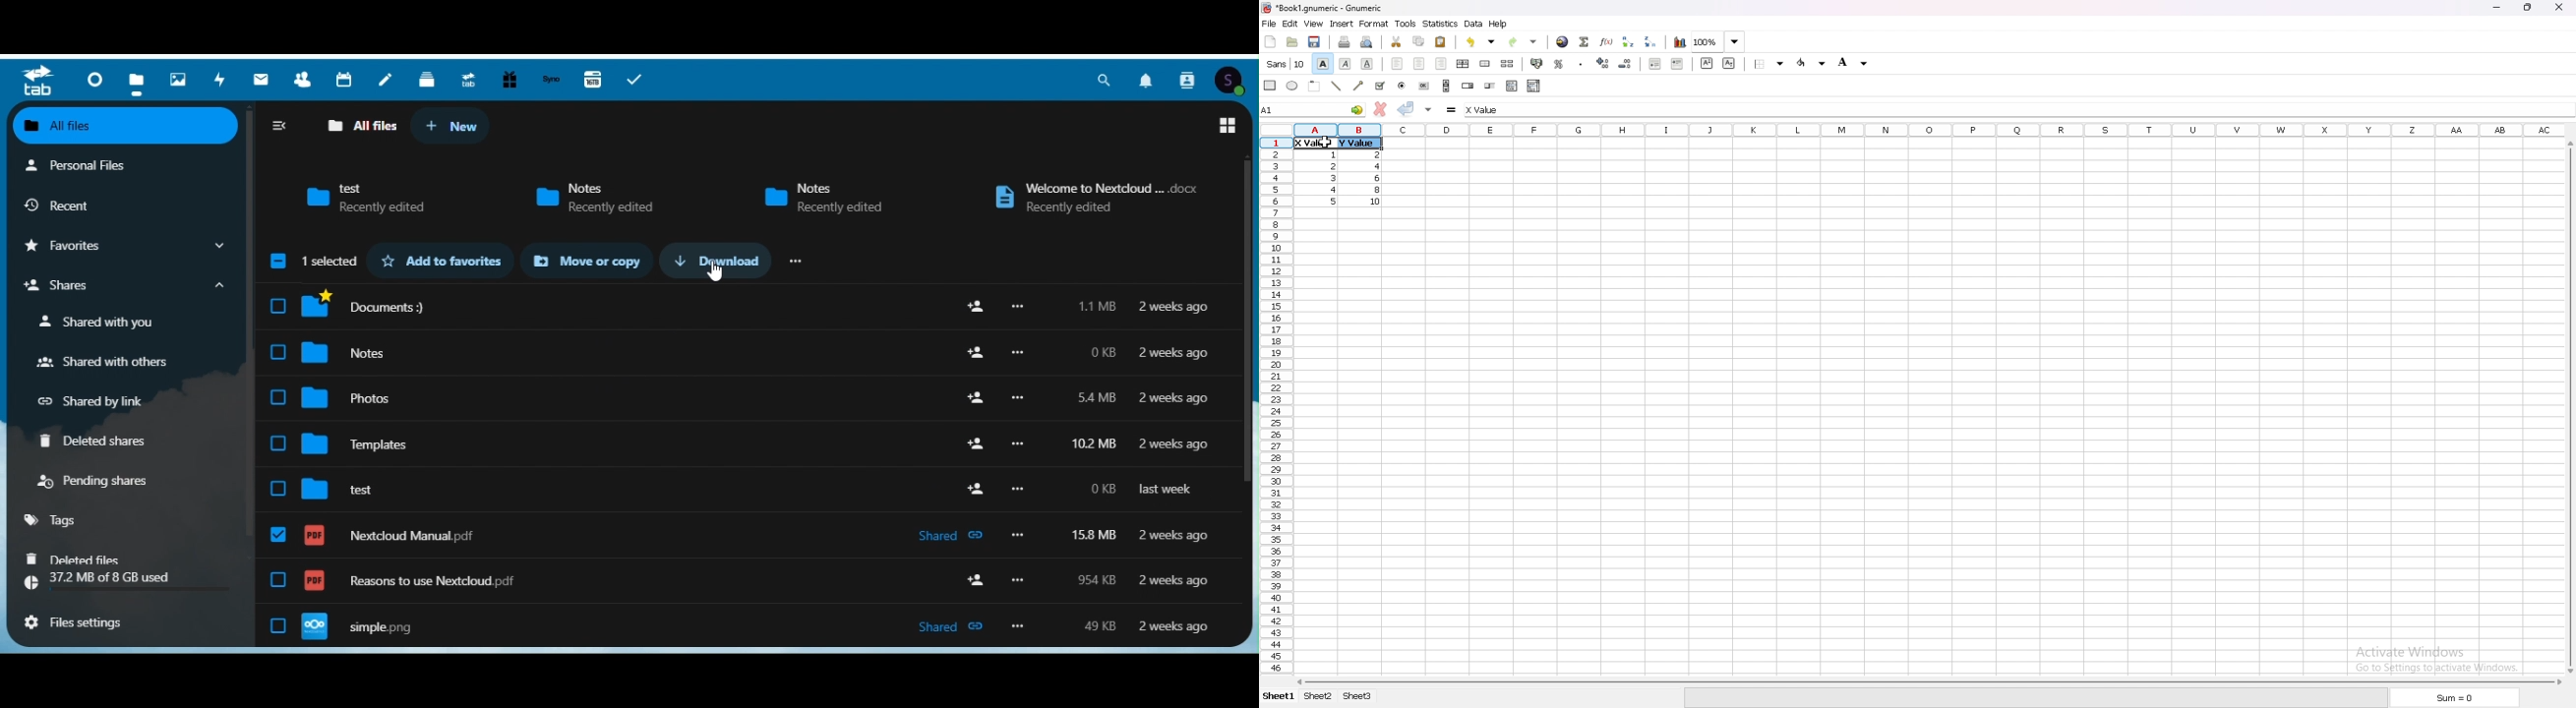 This screenshot has height=728, width=2576. I want to click on Contacts, so click(304, 80).